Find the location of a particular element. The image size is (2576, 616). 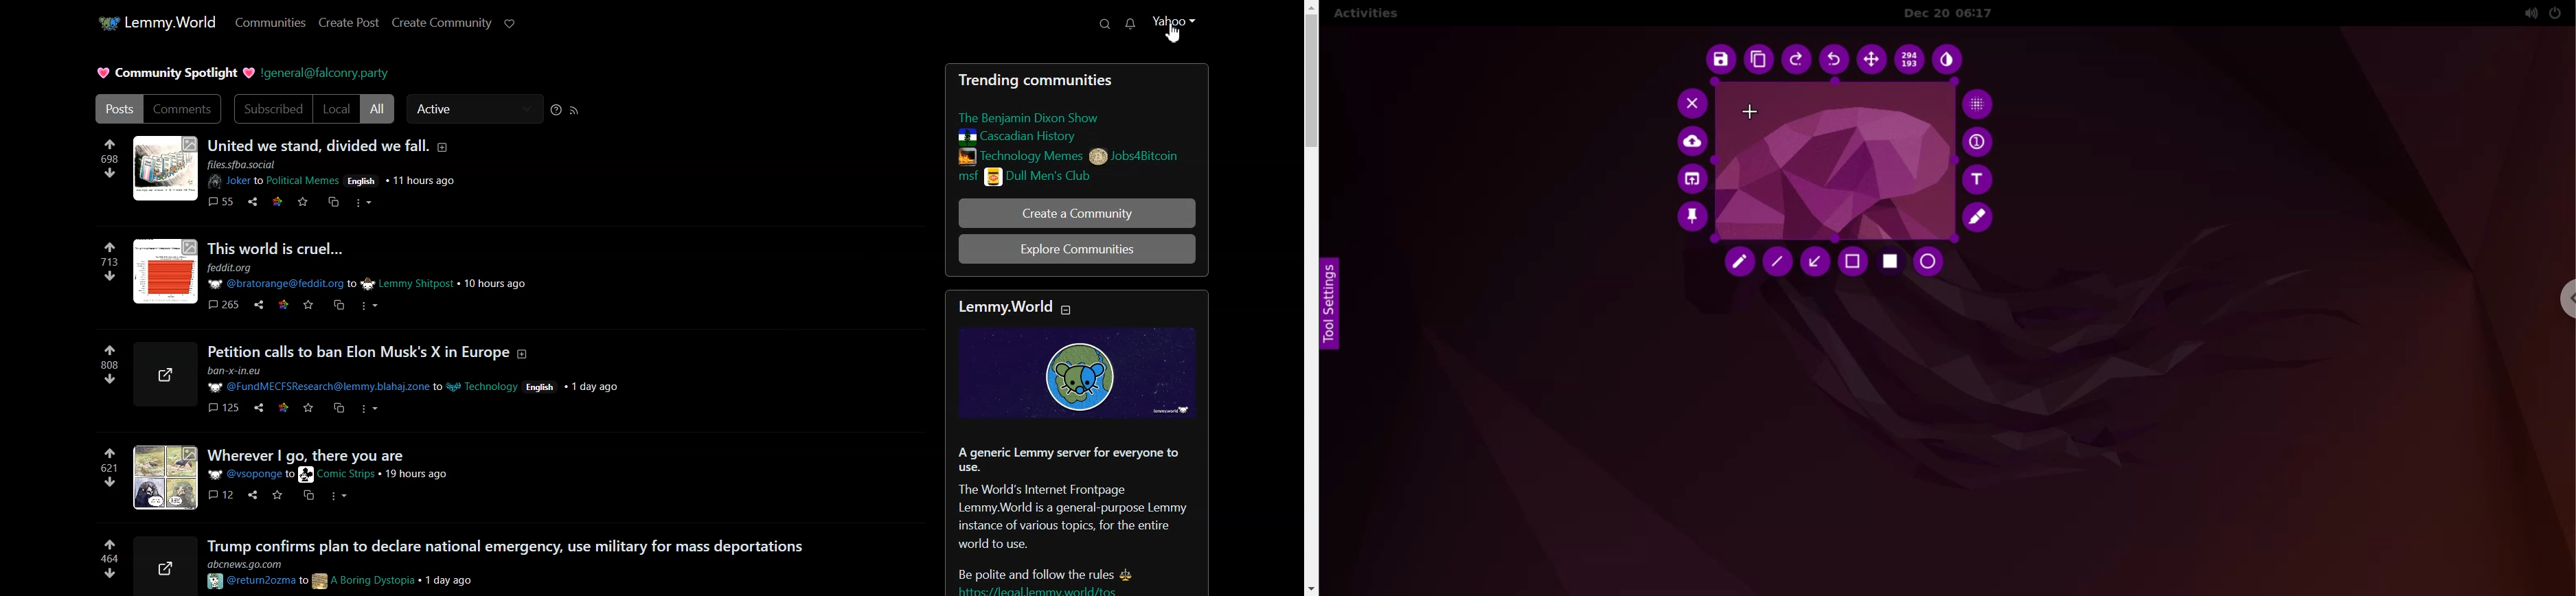

profile picture is located at coordinates (165, 168).